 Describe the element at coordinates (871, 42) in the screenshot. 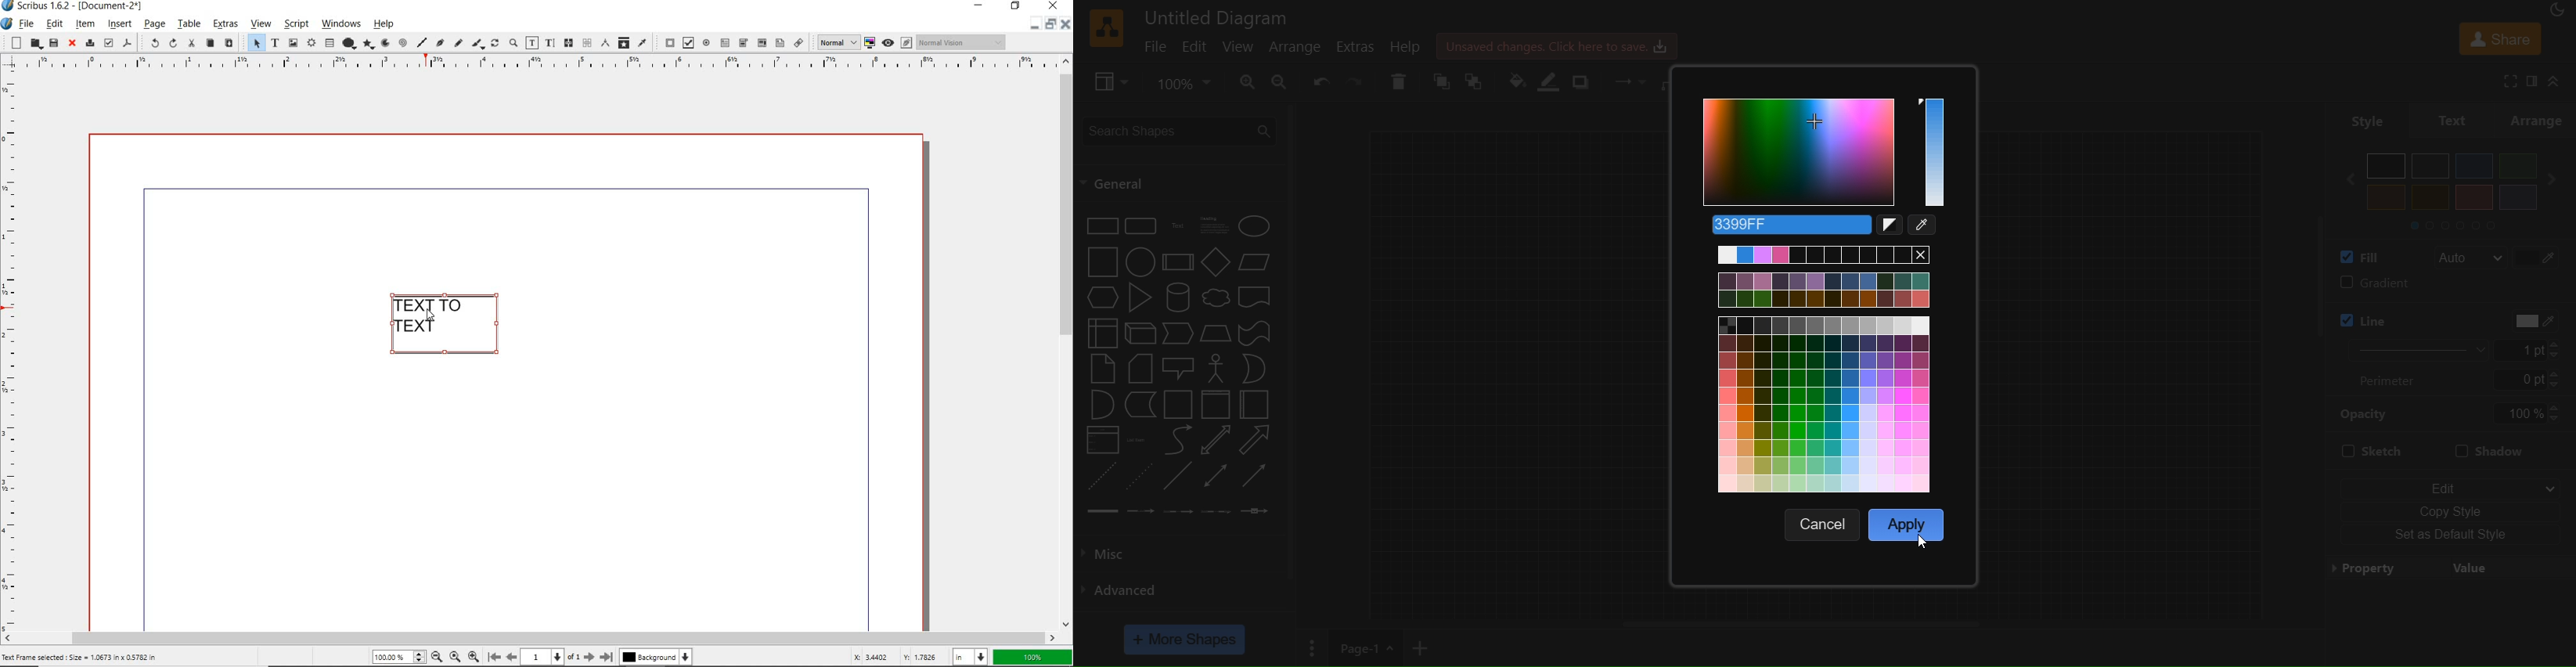

I see `toggle color` at that location.